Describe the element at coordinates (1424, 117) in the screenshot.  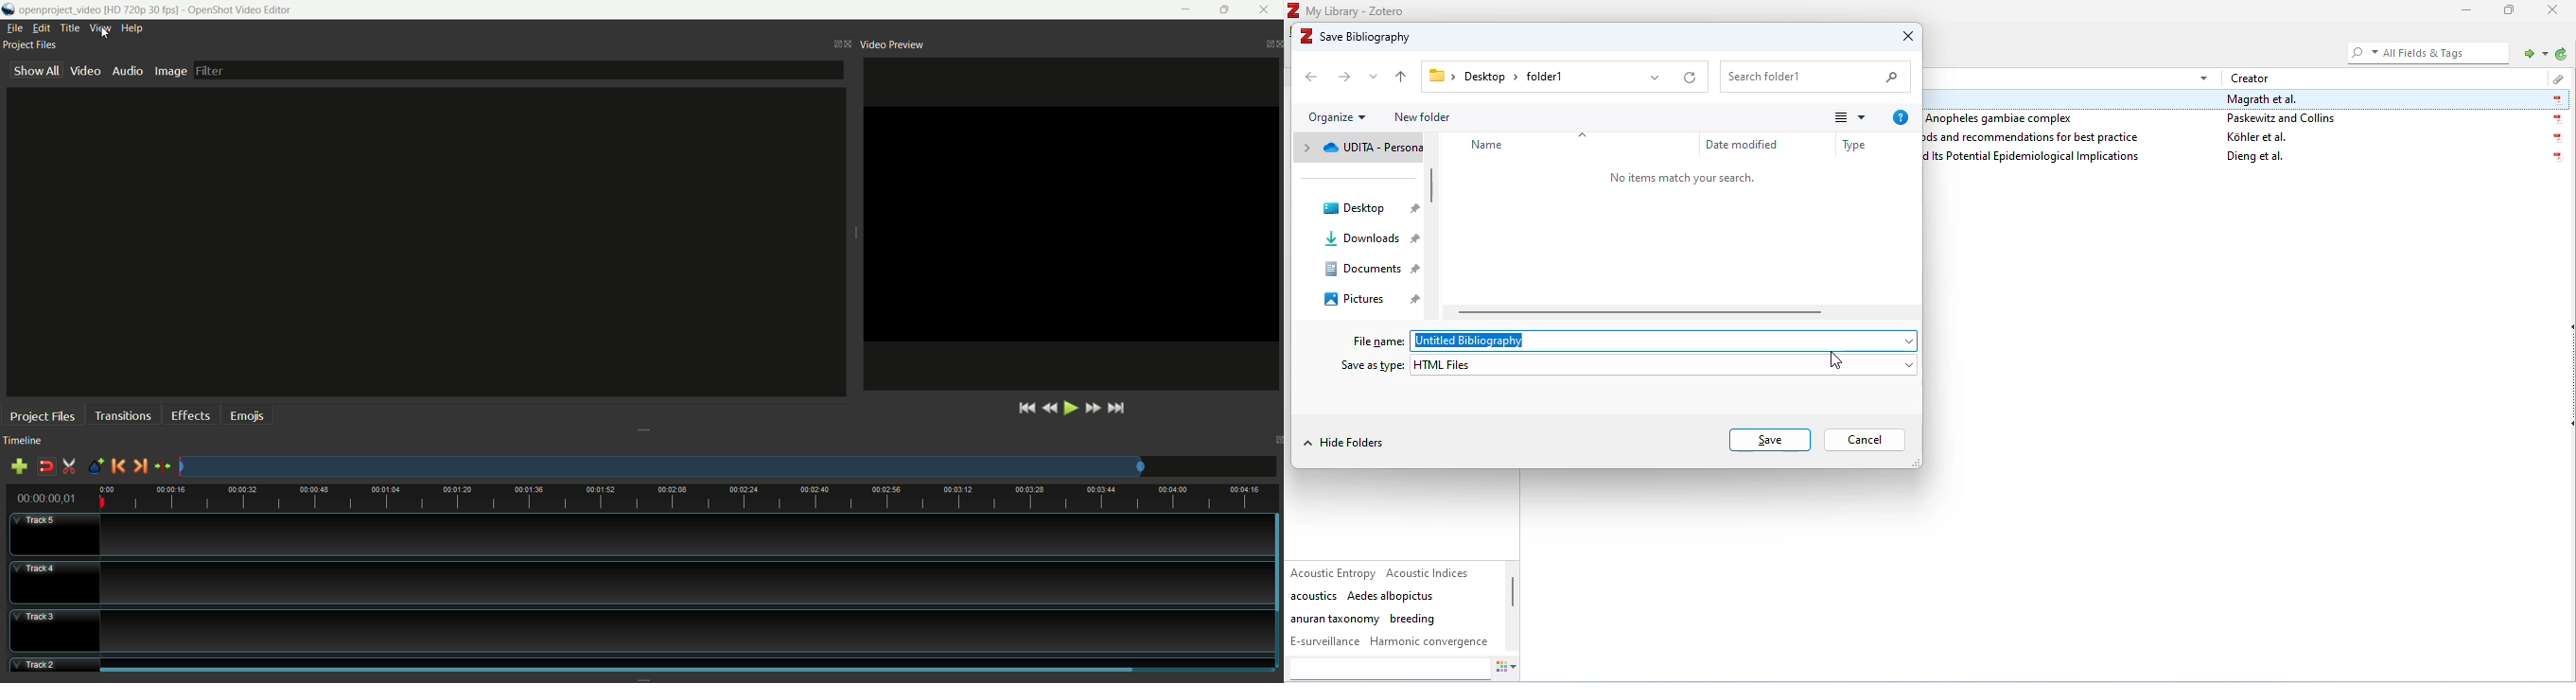
I see `new folder` at that location.